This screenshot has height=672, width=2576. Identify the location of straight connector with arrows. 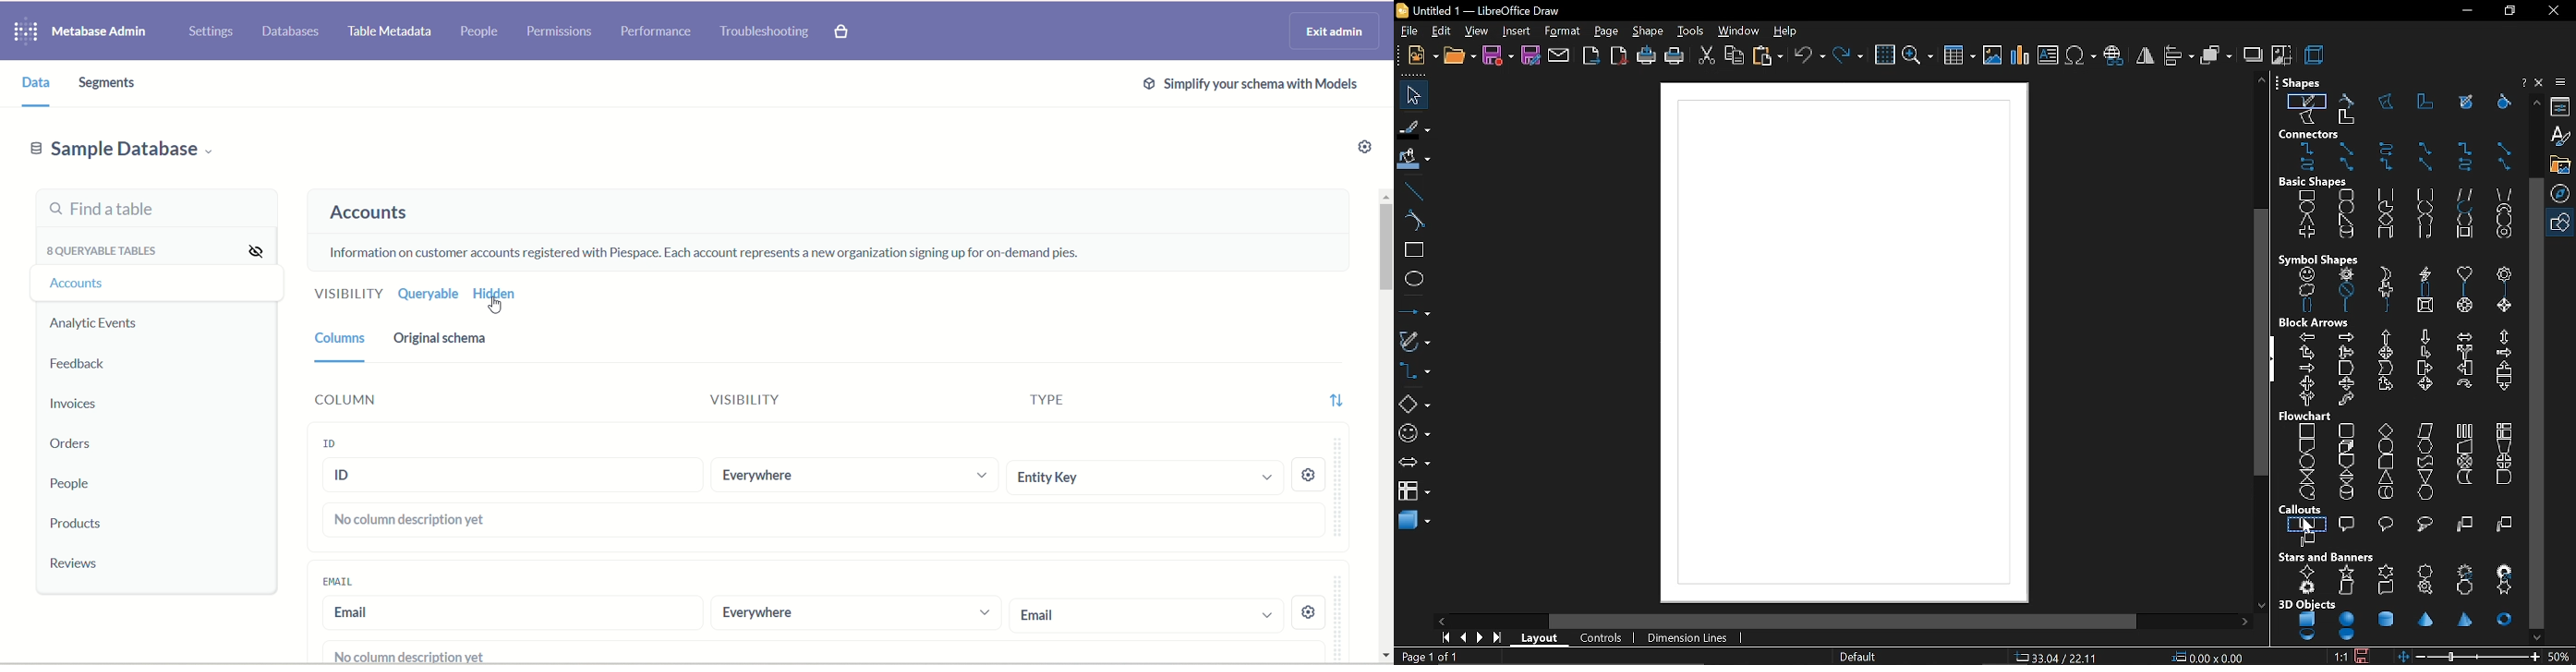
(2426, 166).